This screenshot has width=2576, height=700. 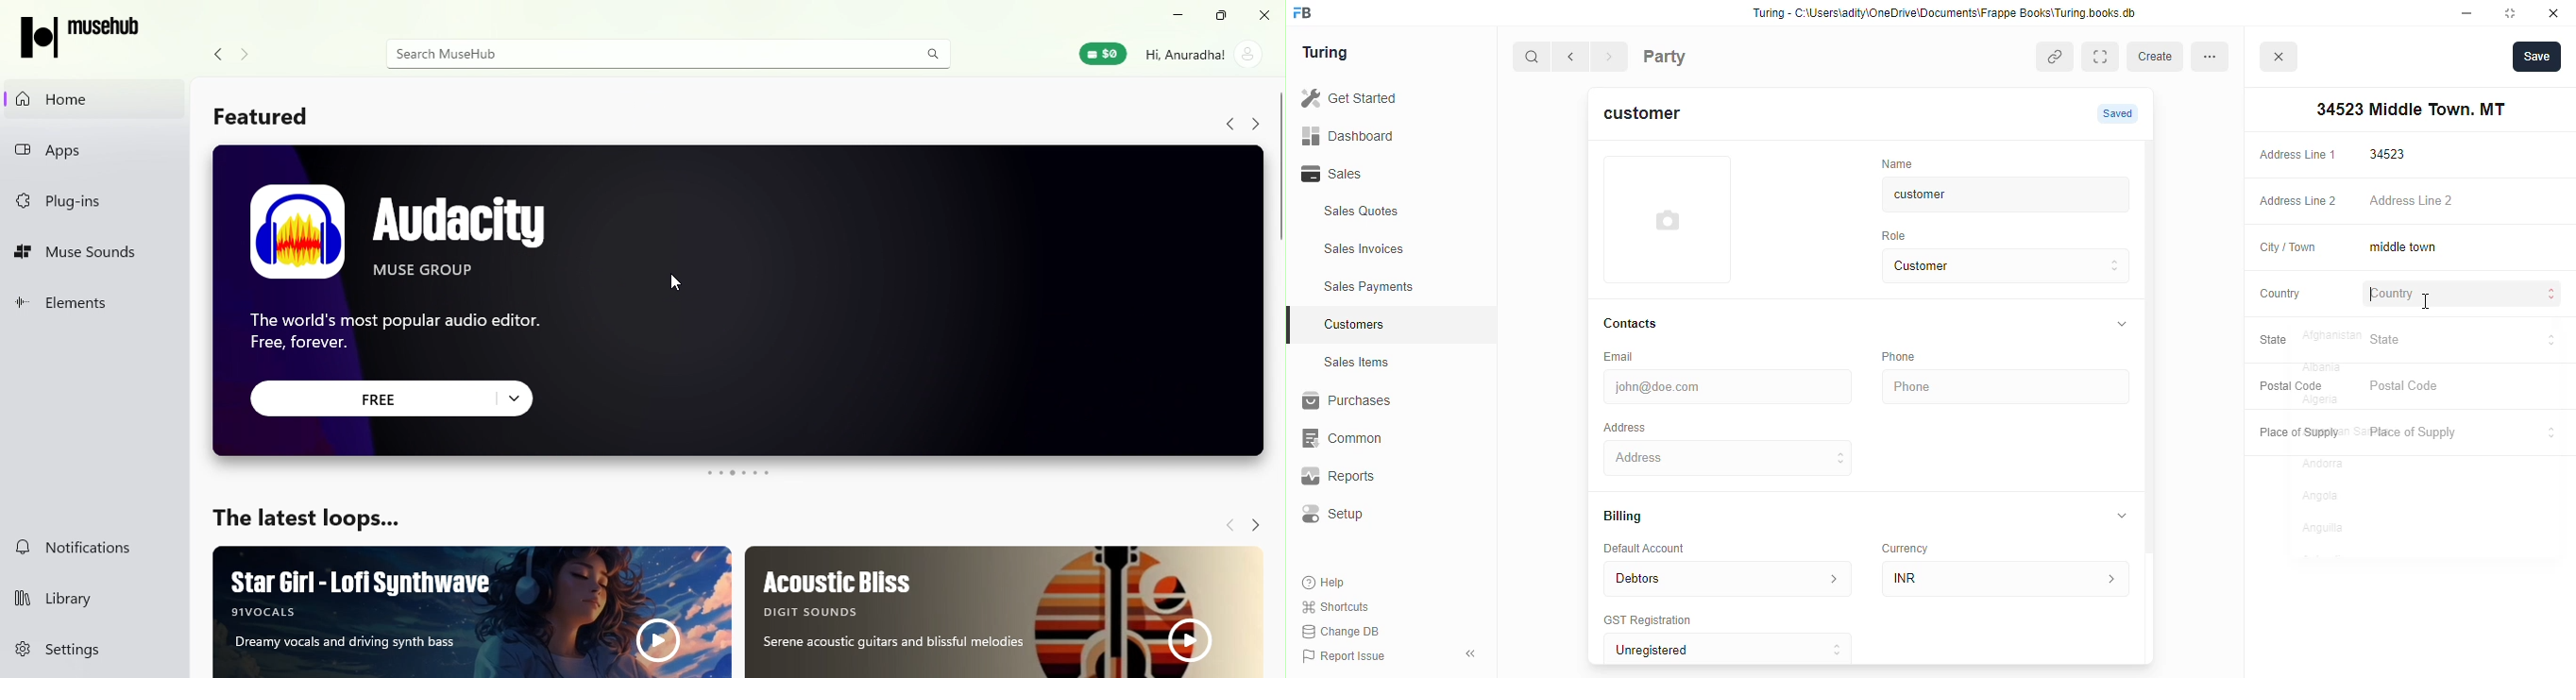 I want to click on Party, so click(x=1703, y=55).